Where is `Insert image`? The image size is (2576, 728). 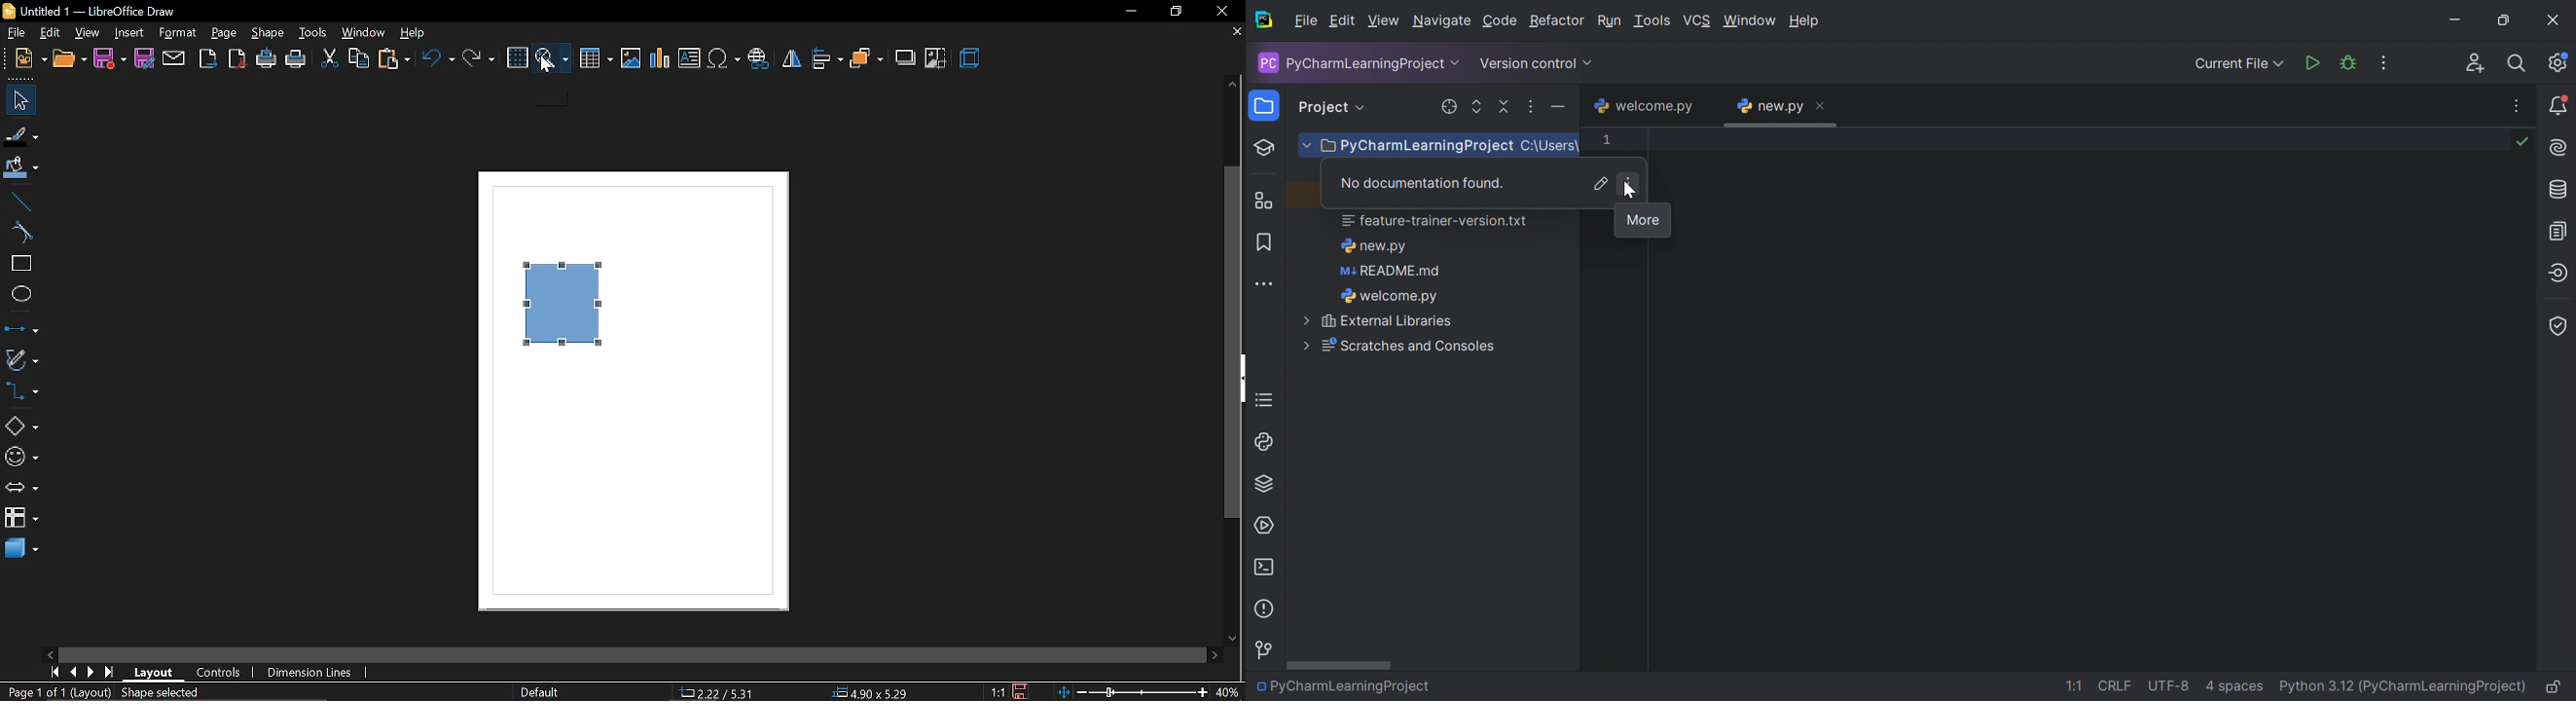 Insert image is located at coordinates (632, 59).